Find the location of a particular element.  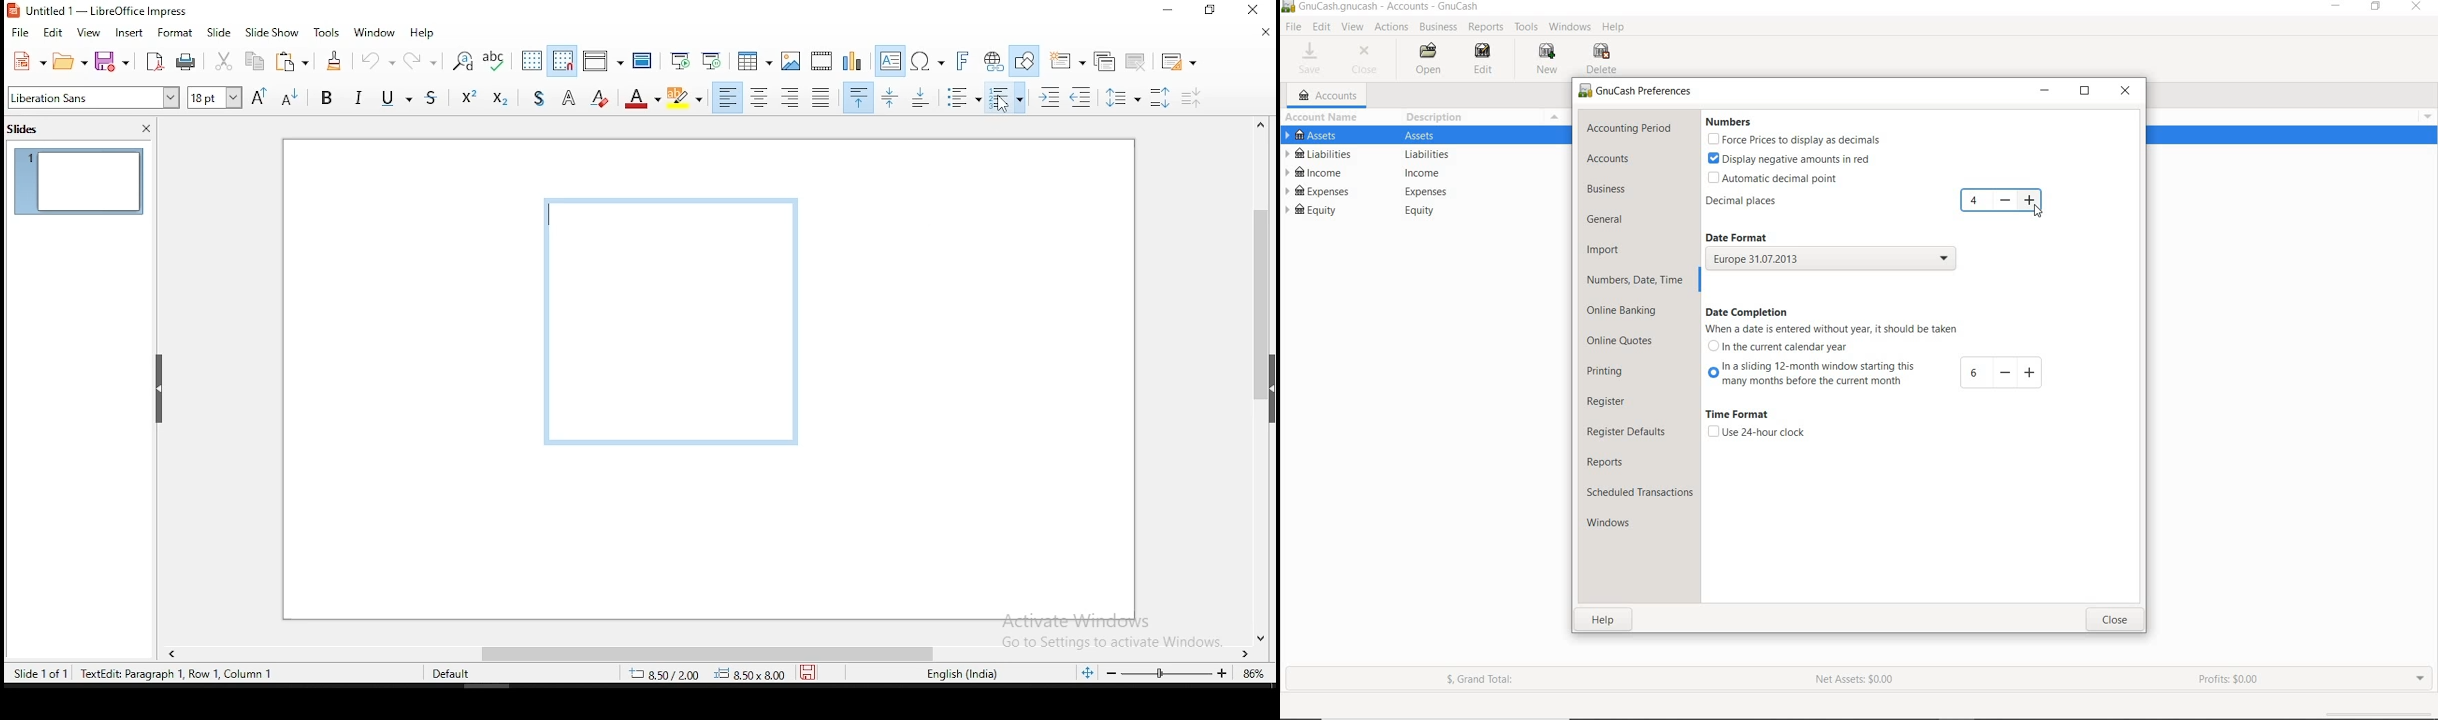

open is located at coordinates (69, 63).